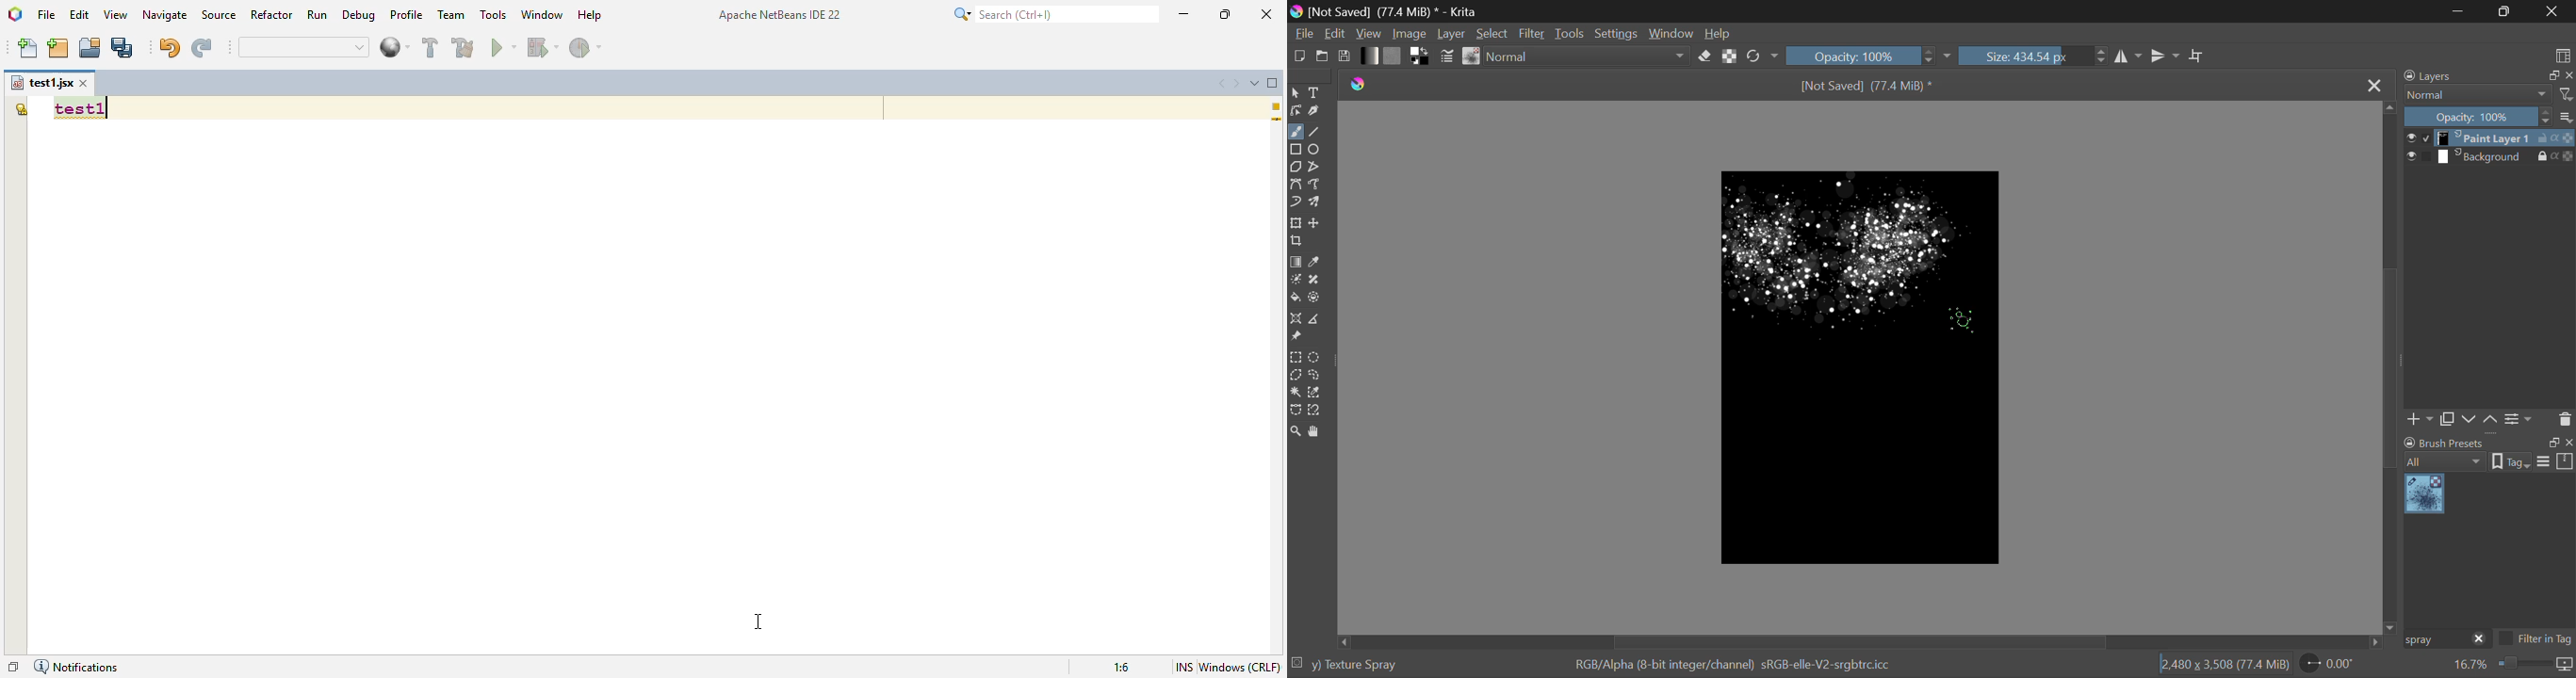 The height and width of the screenshot is (700, 2576). What do you see at coordinates (2567, 116) in the screenshot?
I see `more` at bounding box center [2567, 116].